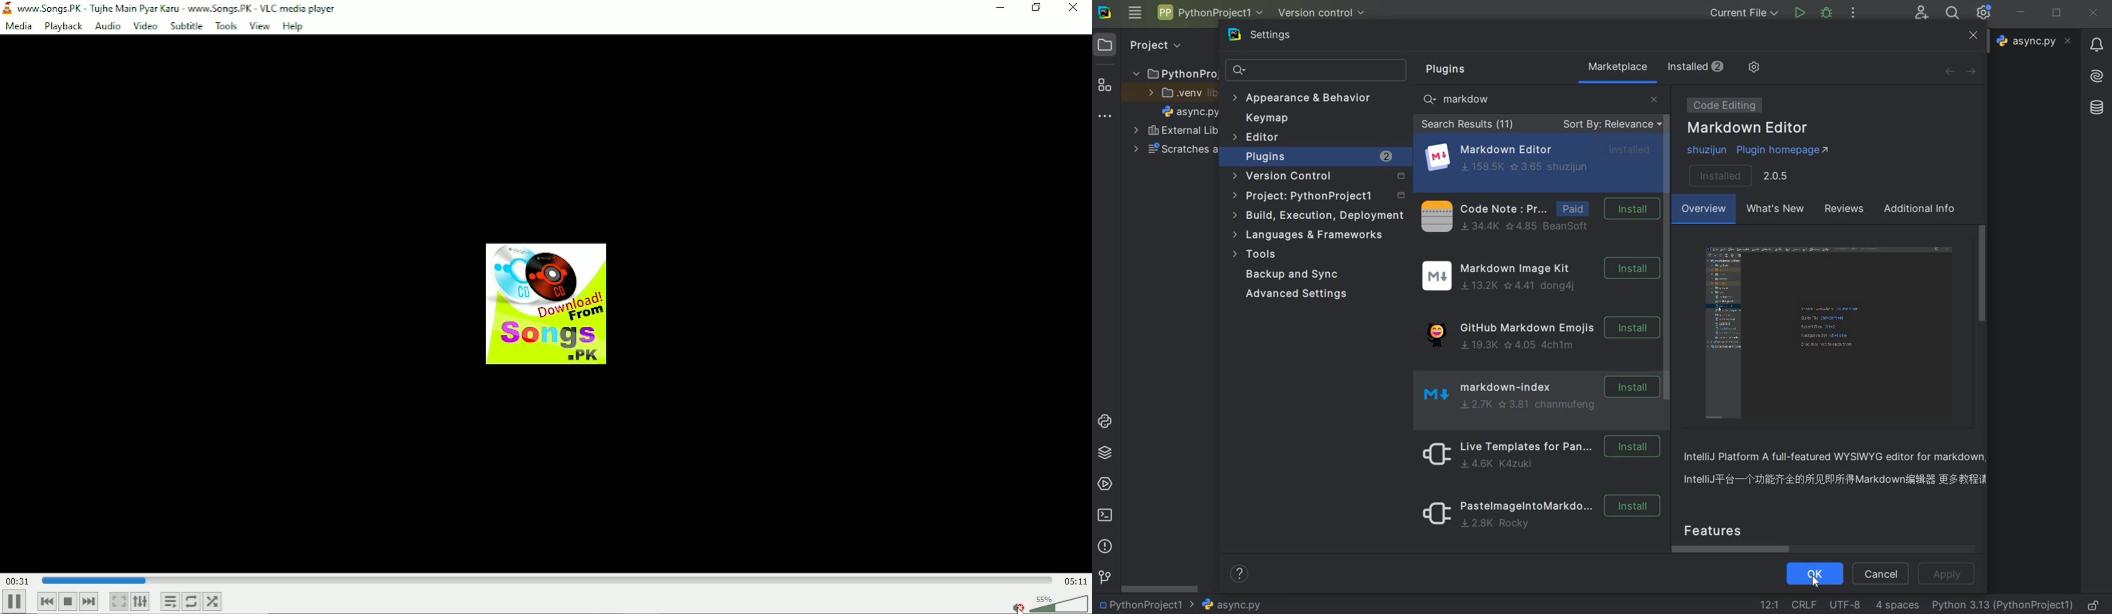  I want to click on AI Assistant, so click(2097, 77).